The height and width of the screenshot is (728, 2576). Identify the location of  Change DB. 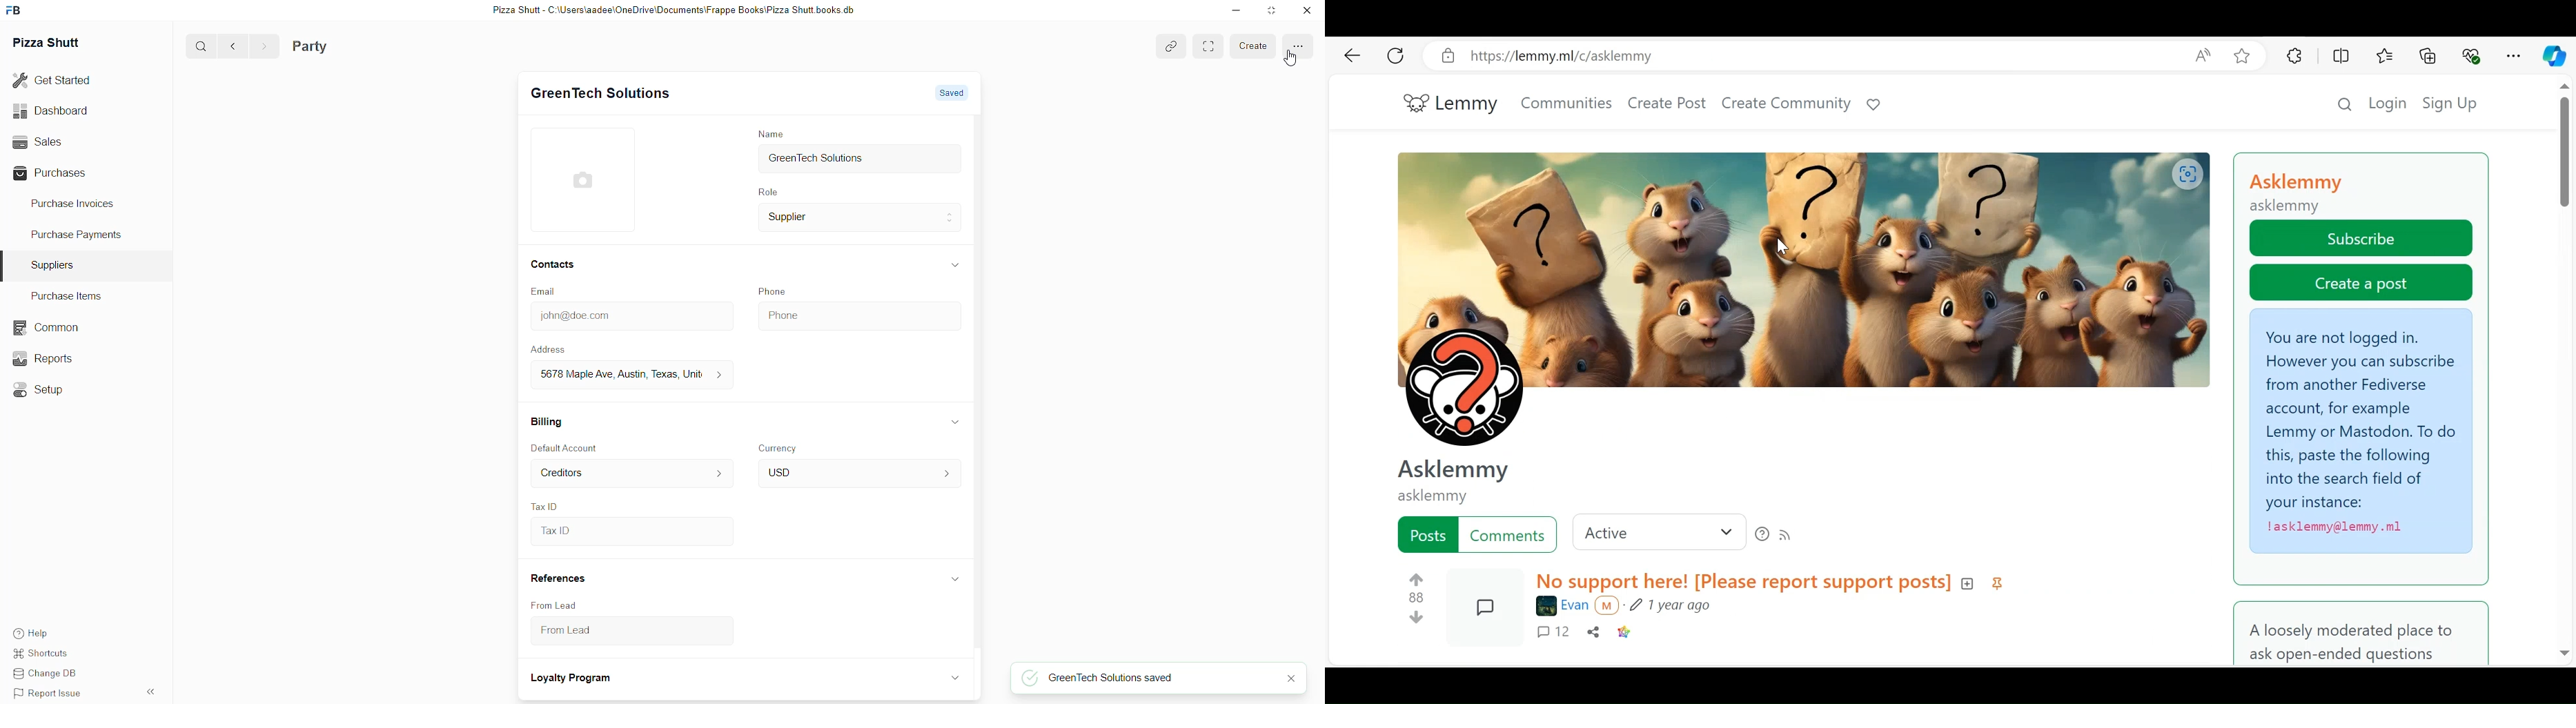
(50, 675).